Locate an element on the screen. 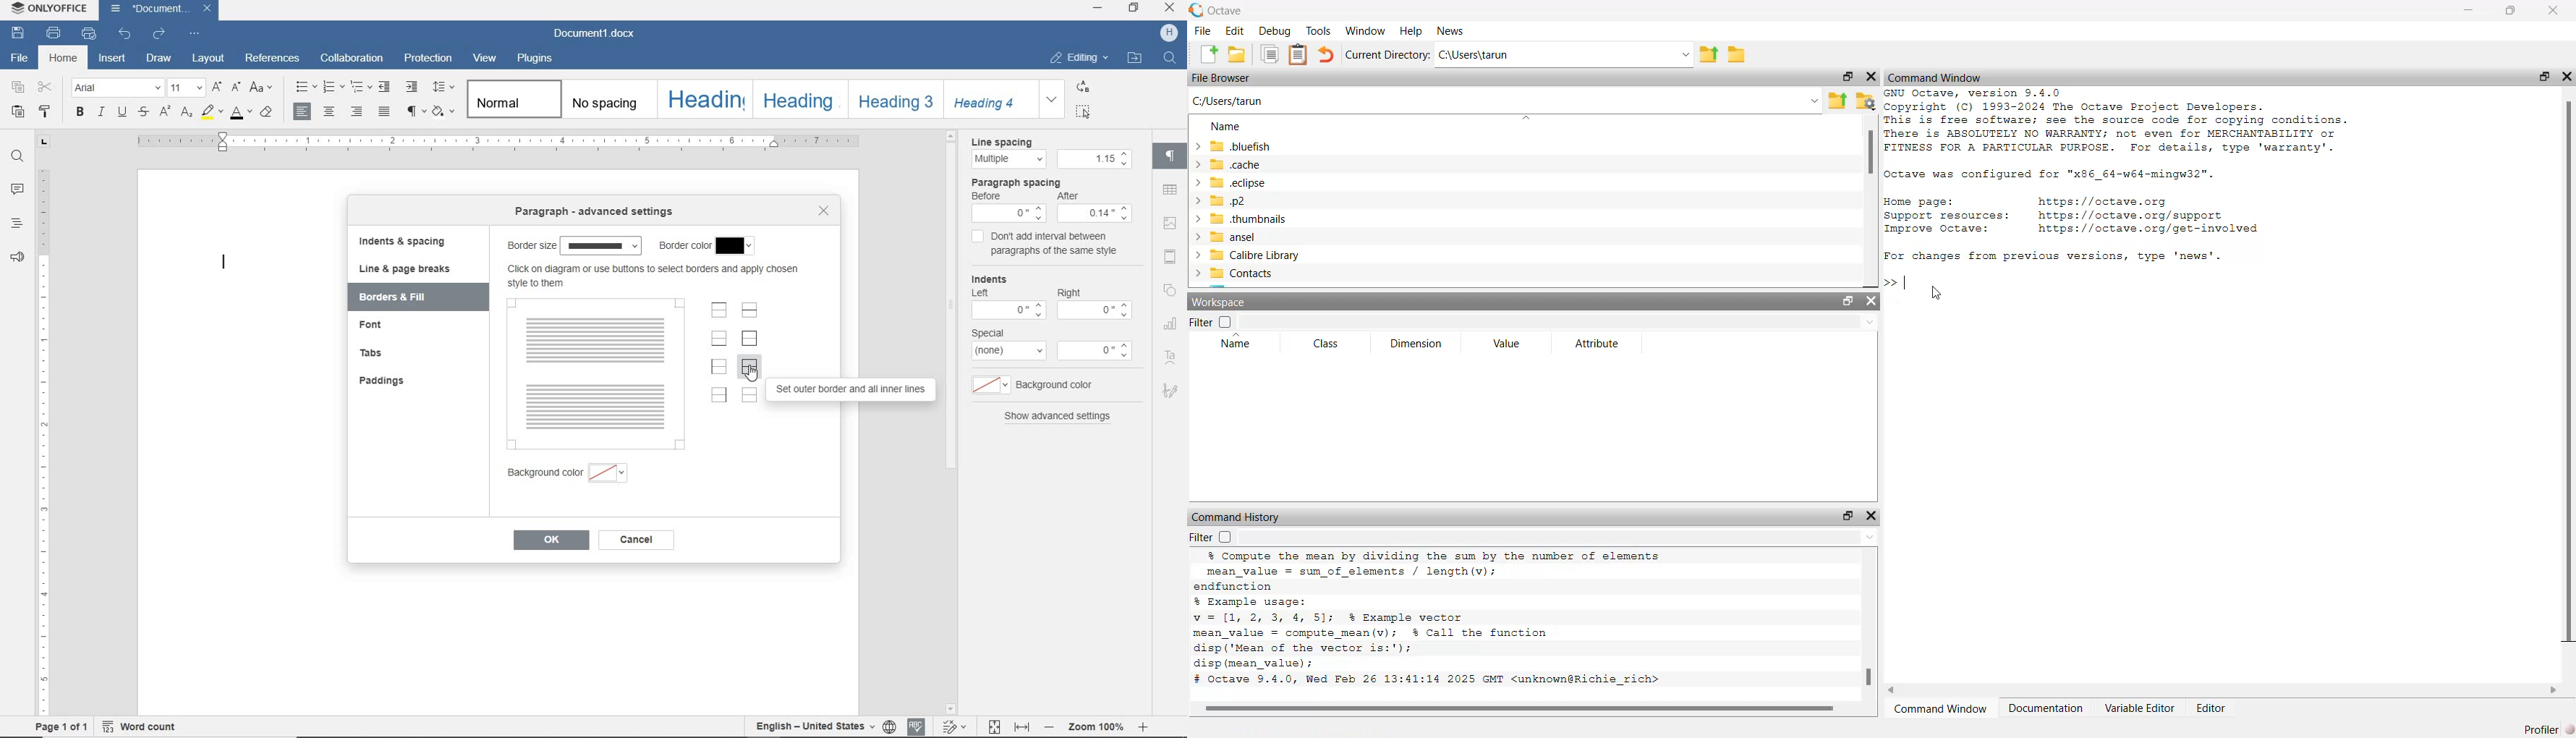 The height and width of the screenshot is (756, 2576). scroll bar is located at coordinates (1871, 678).